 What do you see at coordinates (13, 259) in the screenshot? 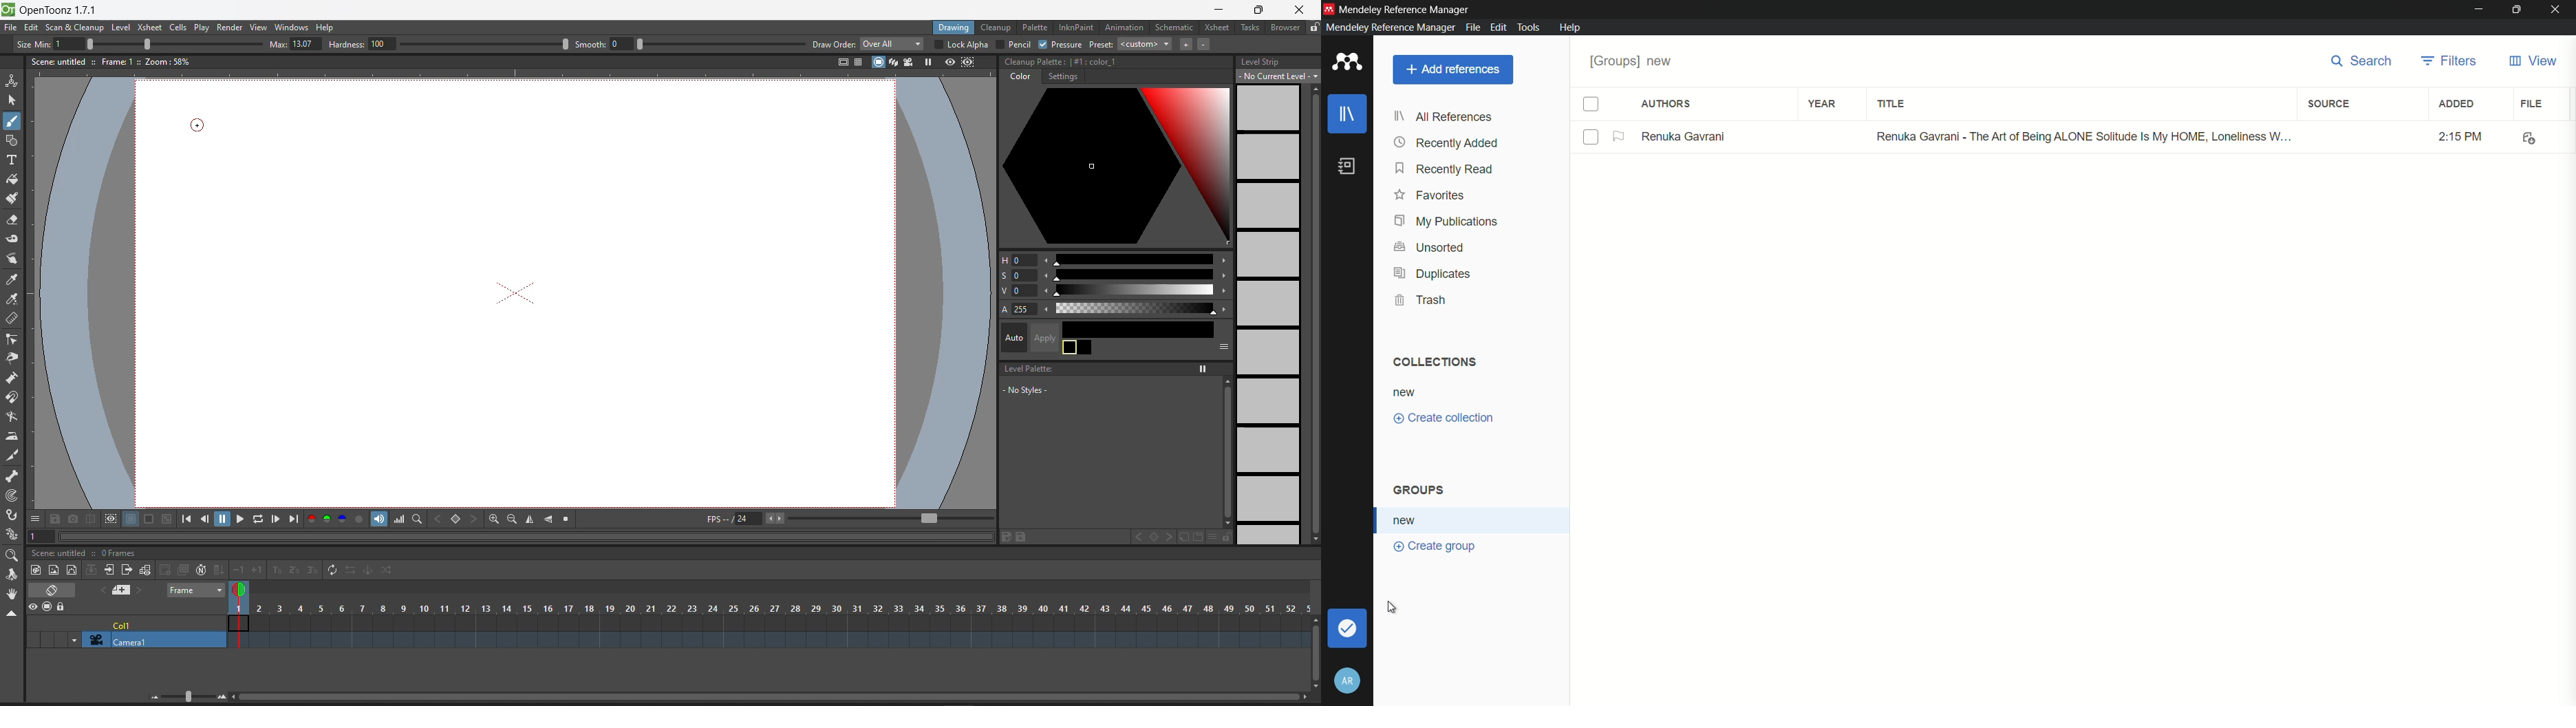
I see `finger tool` at bounding box center [13, 259].